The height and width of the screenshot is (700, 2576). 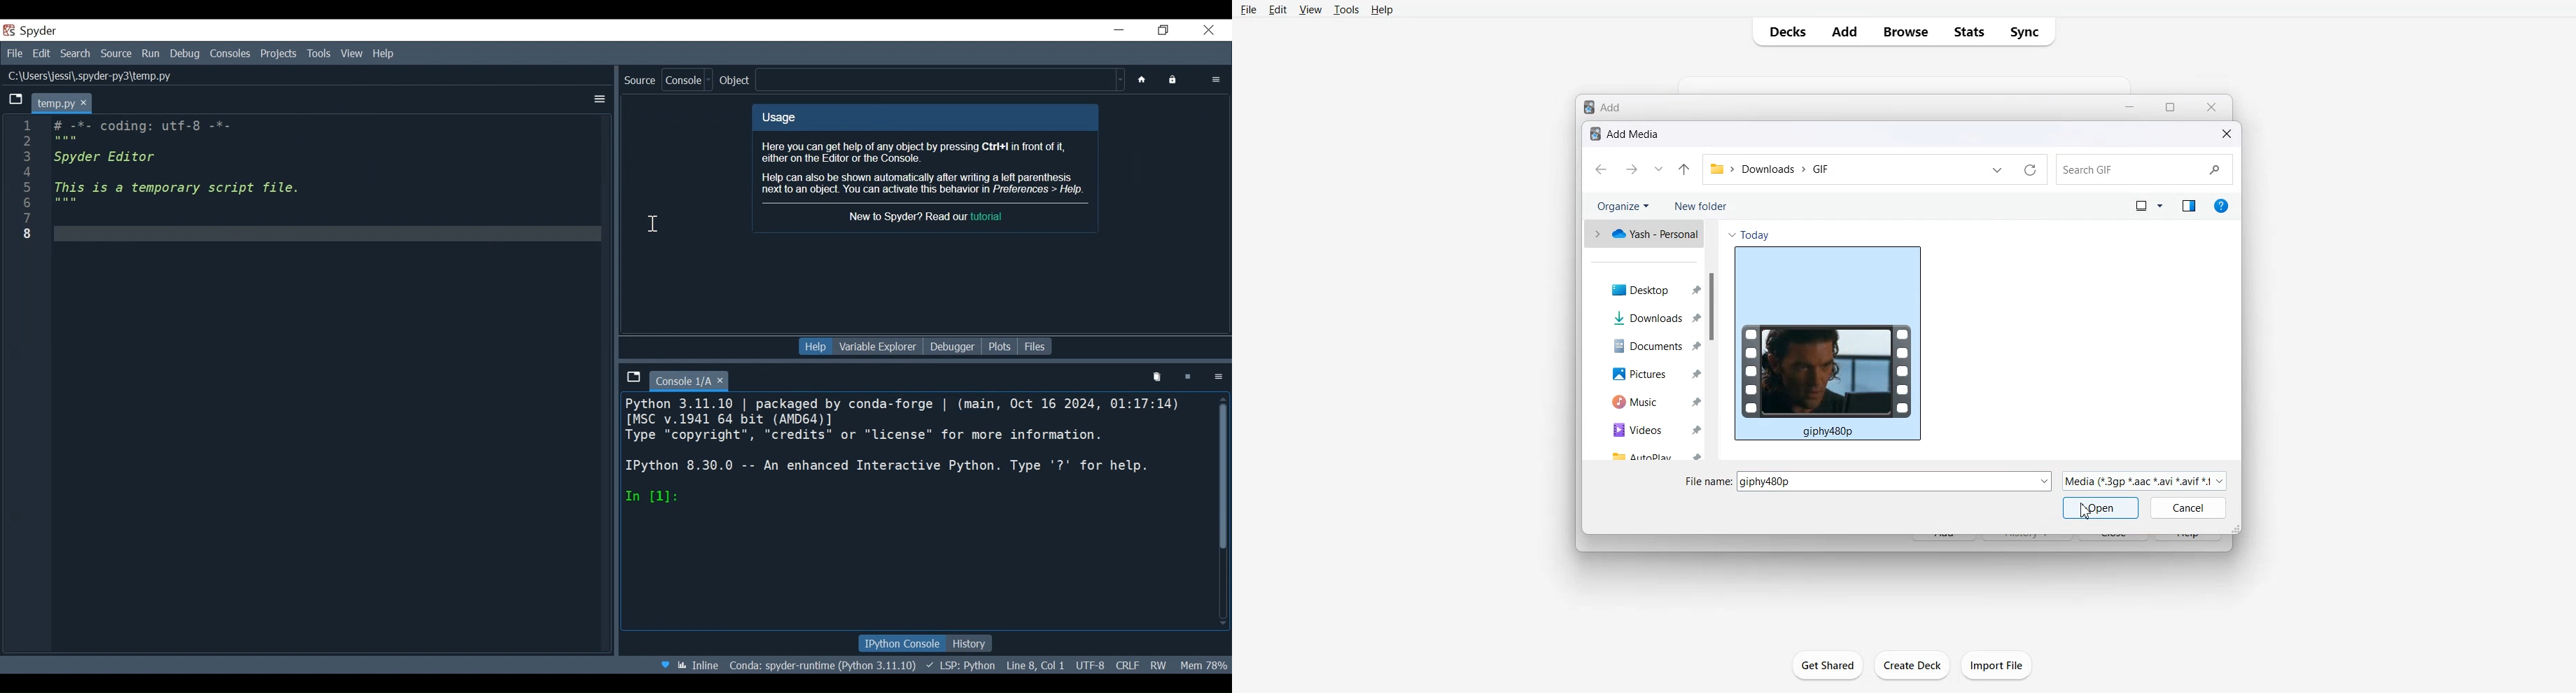 I want to click on Videos, so click(x=1648, y=428).